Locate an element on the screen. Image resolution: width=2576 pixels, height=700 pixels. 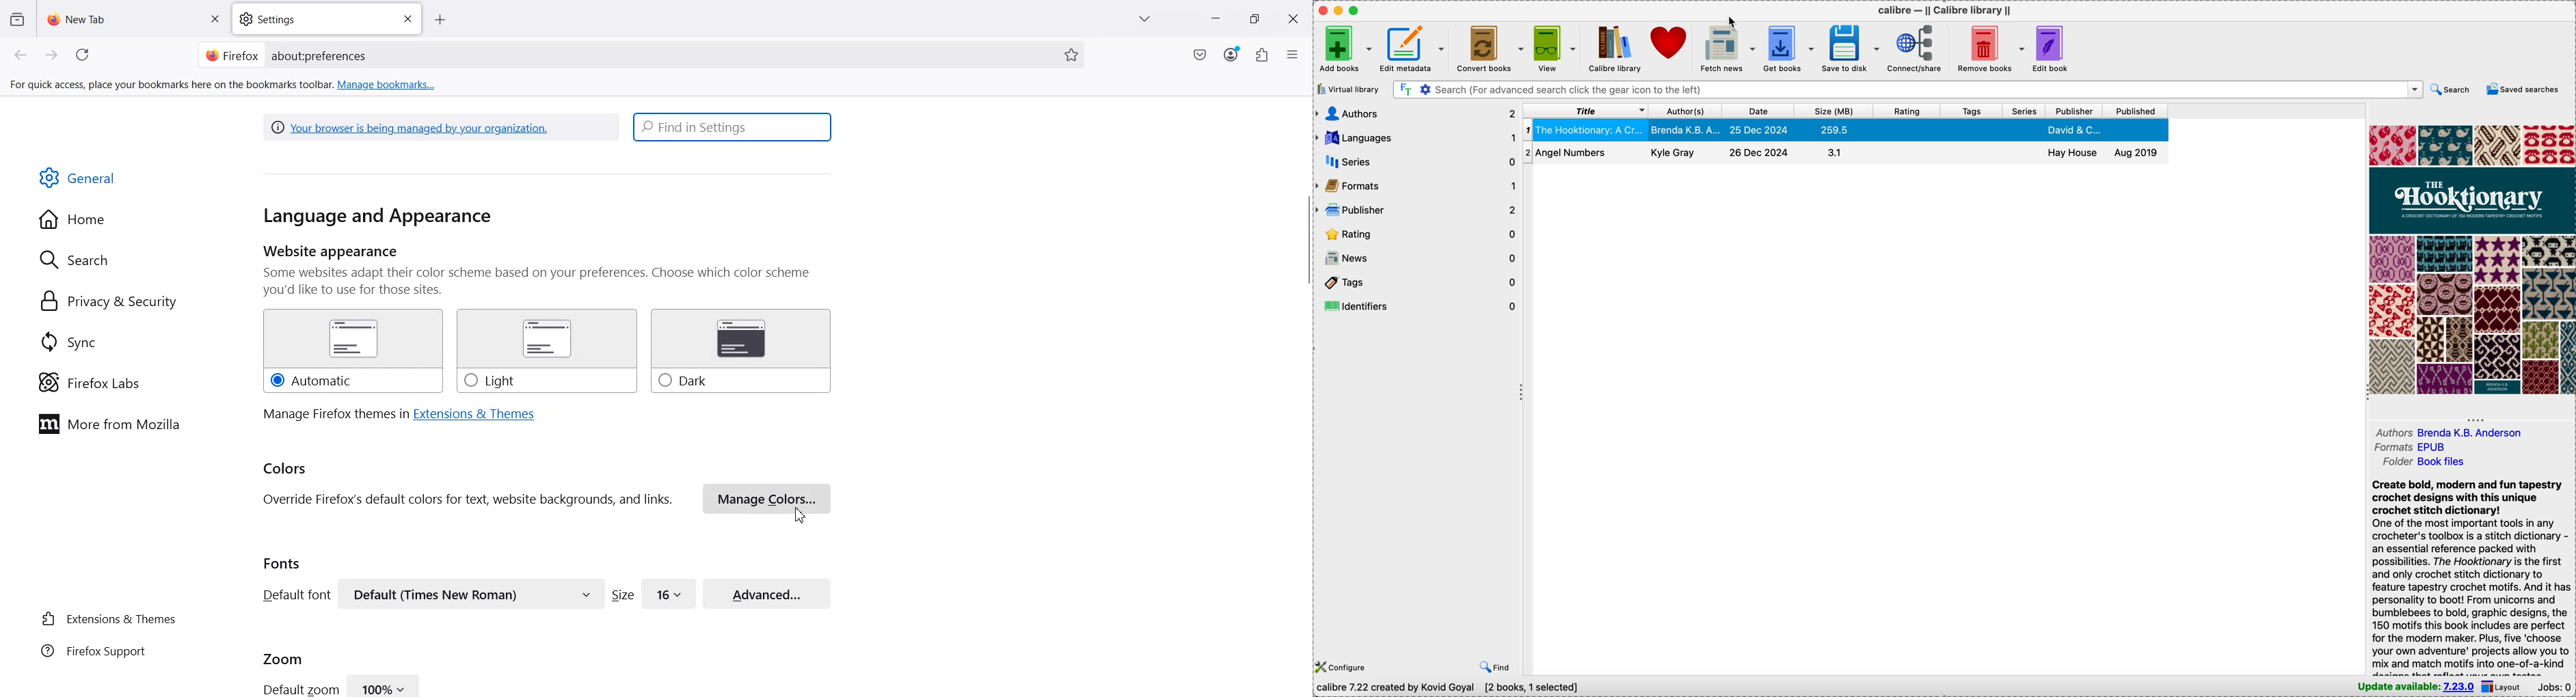
16 is located at coordinates (669, 592).